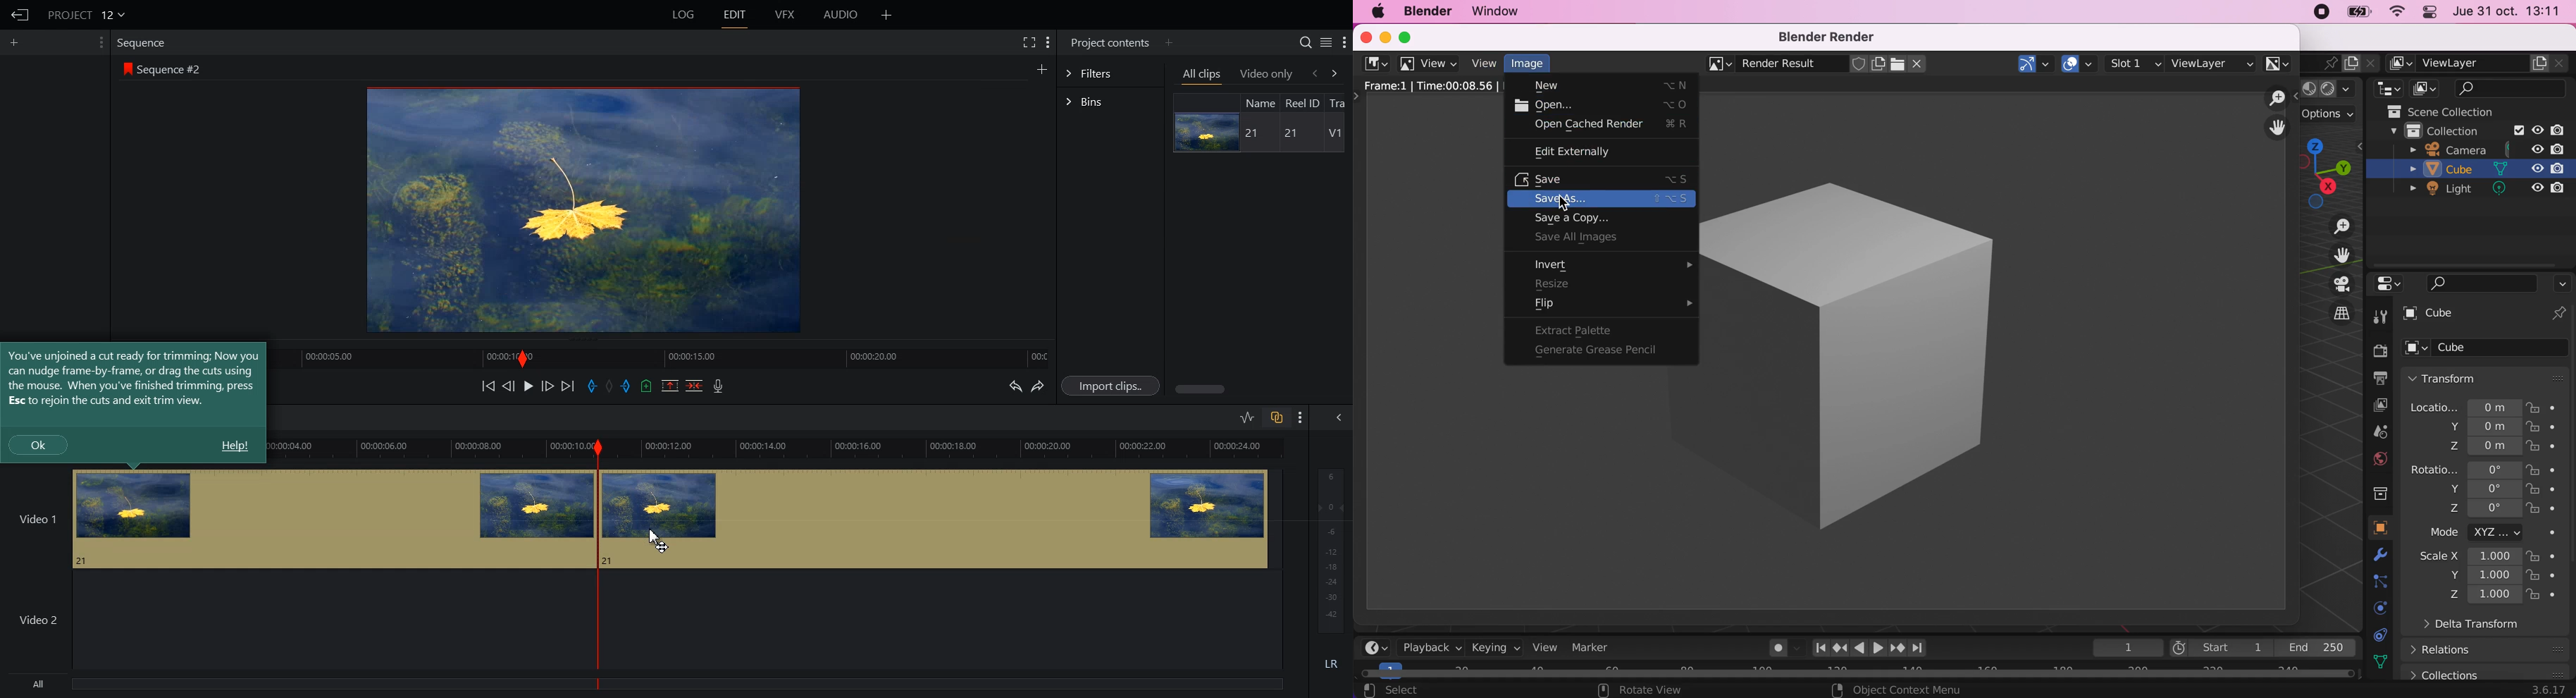 The height and width of the screenshot is (700, 2576). Describe the element at coordinates (1302, 103) in the screenshot. I see `Reel ID` at that location.